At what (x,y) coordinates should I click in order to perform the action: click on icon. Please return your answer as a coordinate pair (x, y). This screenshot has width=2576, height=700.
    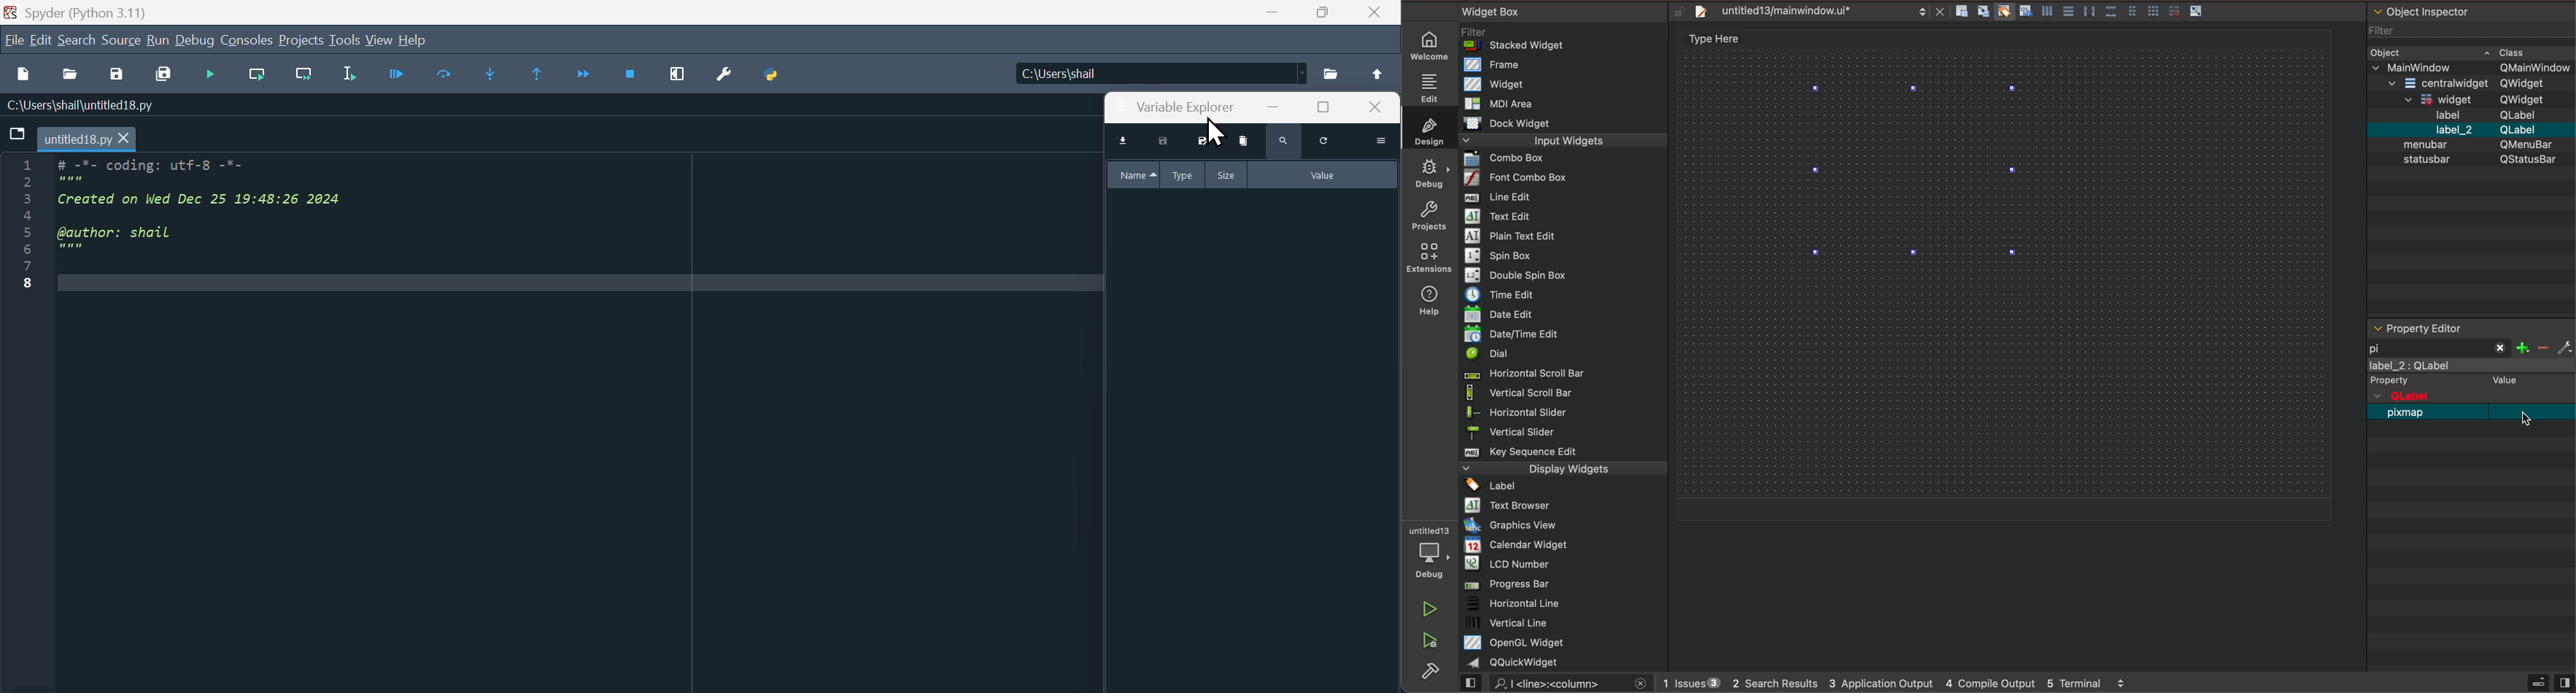
    Looking at the image, I should click on (1382, 72).